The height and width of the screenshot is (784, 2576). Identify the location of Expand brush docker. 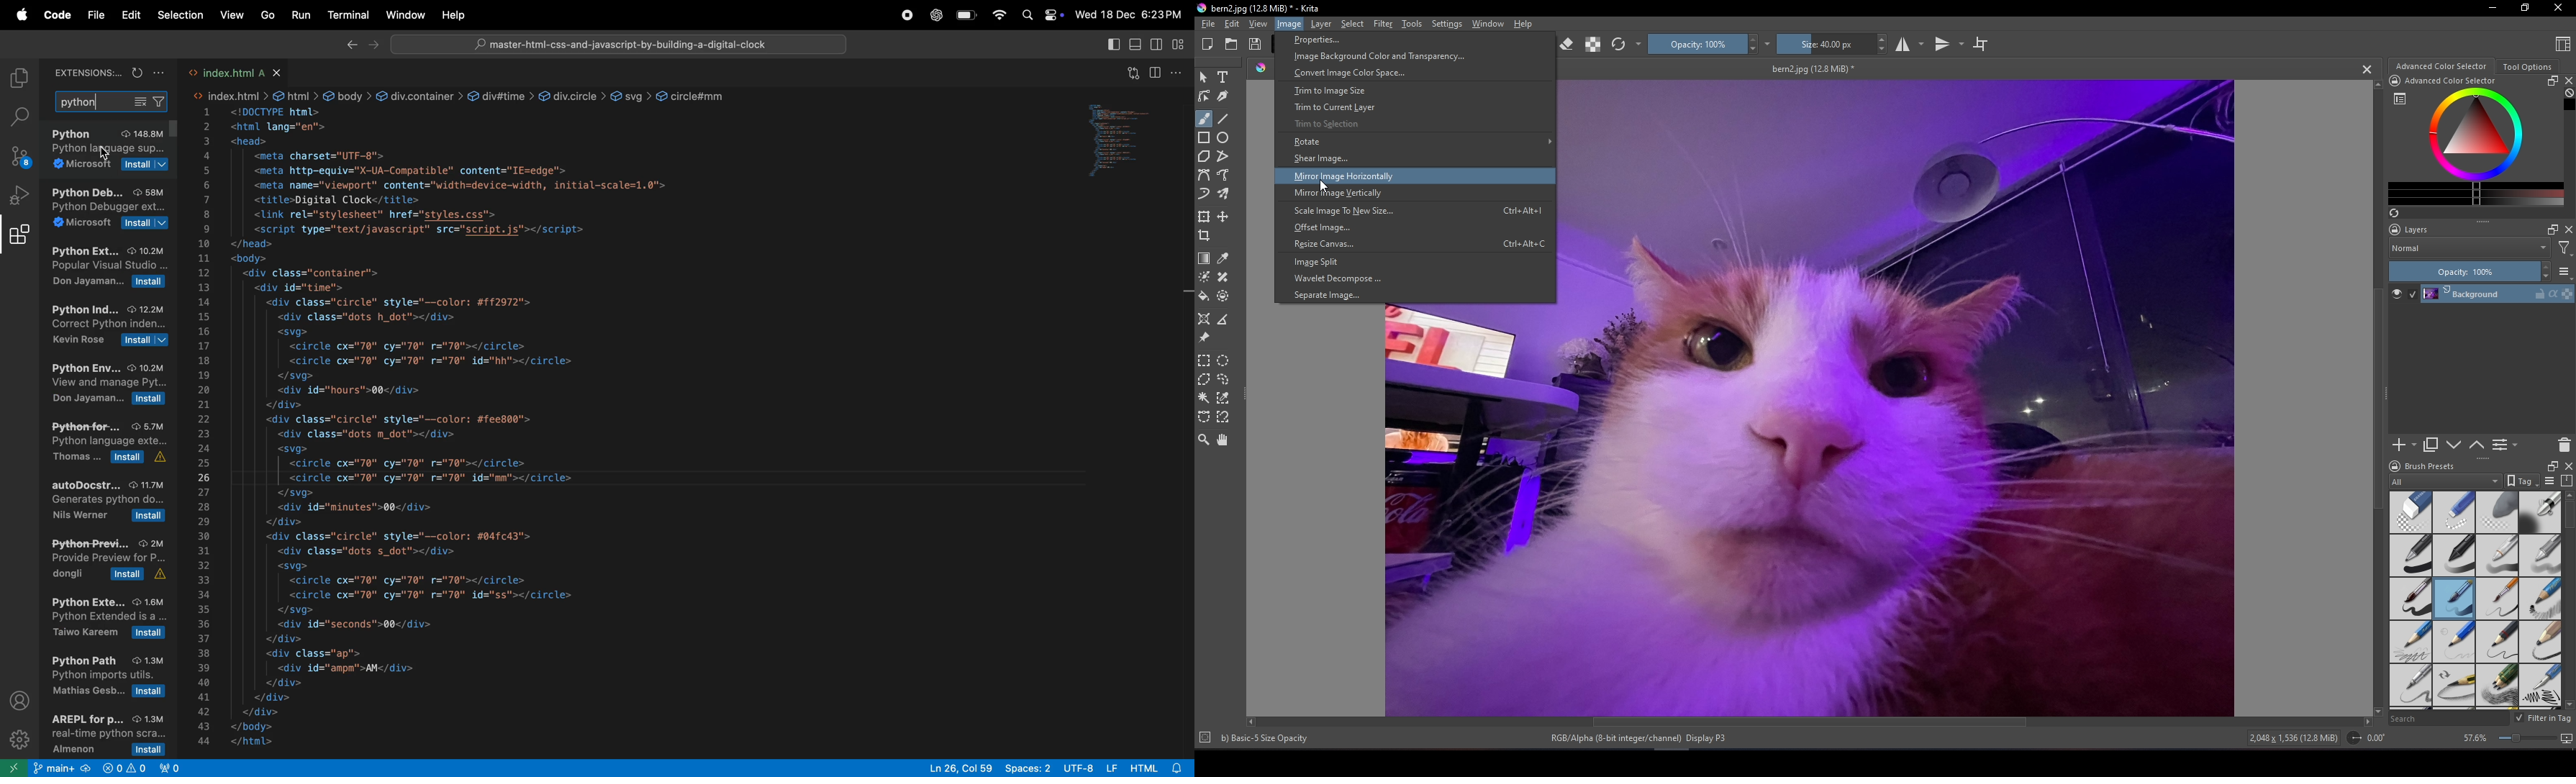
(2550, 466).